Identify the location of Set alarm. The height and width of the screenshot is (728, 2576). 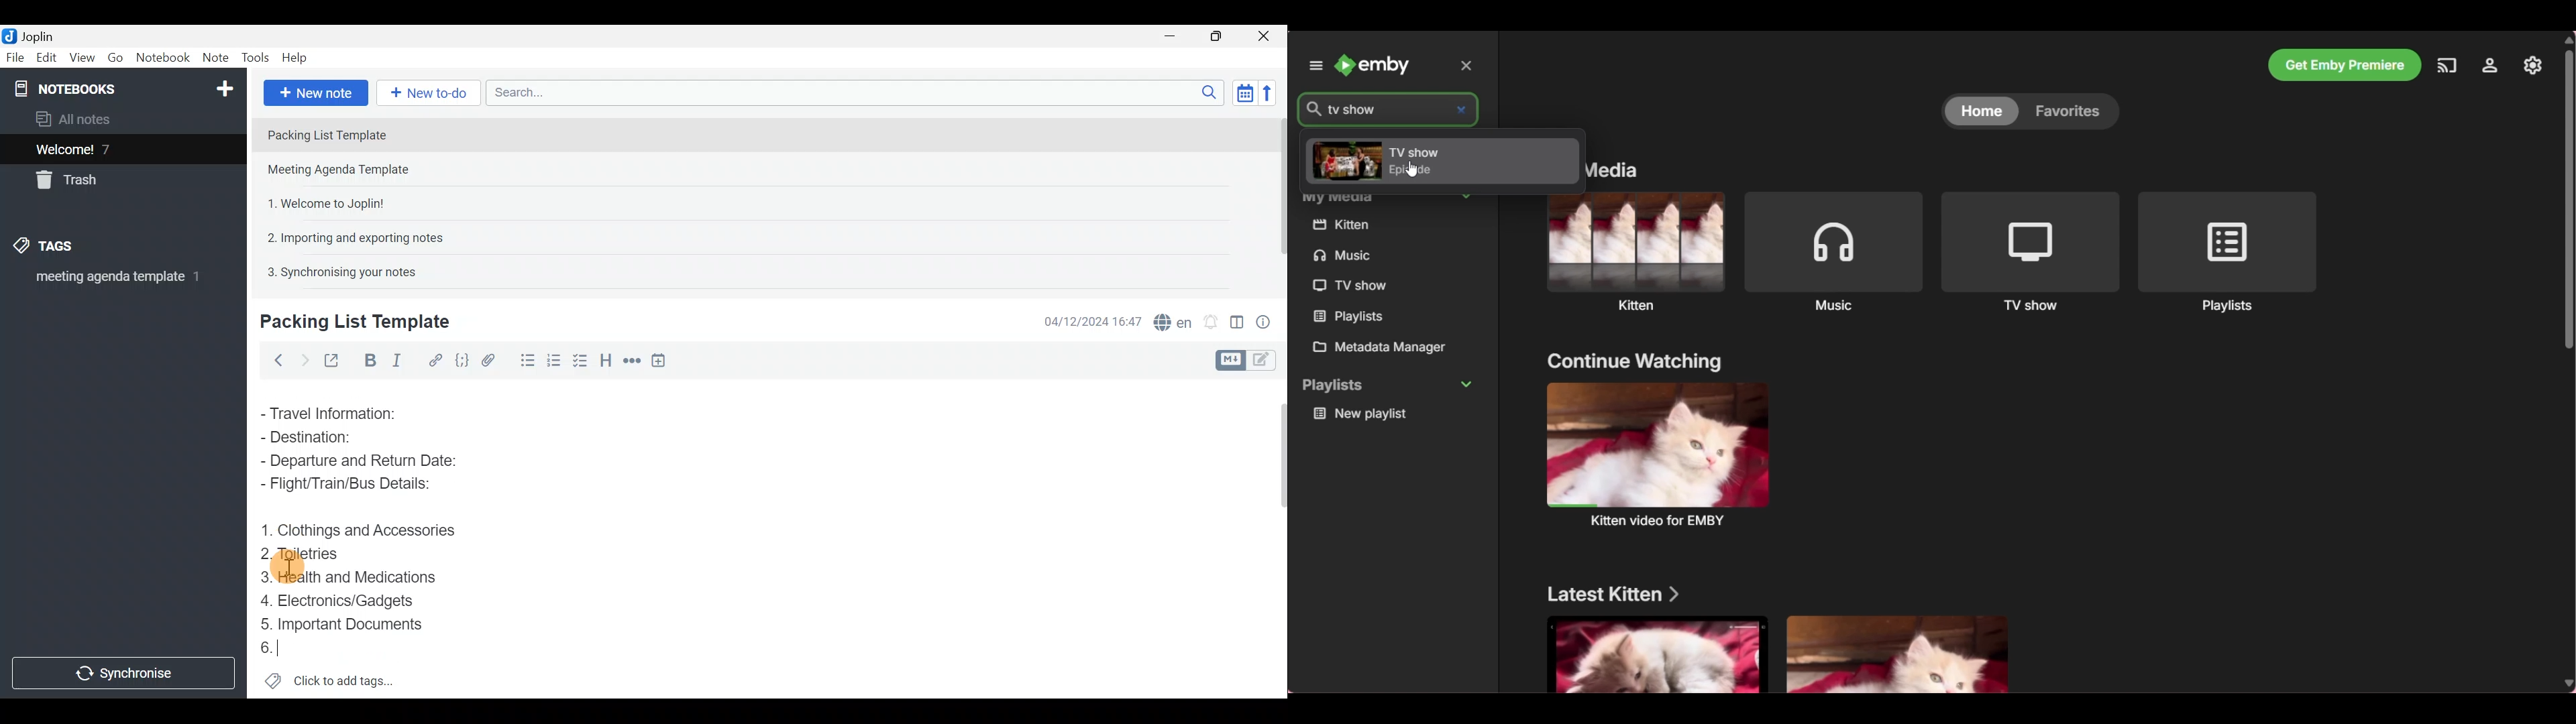
(1210, 318).